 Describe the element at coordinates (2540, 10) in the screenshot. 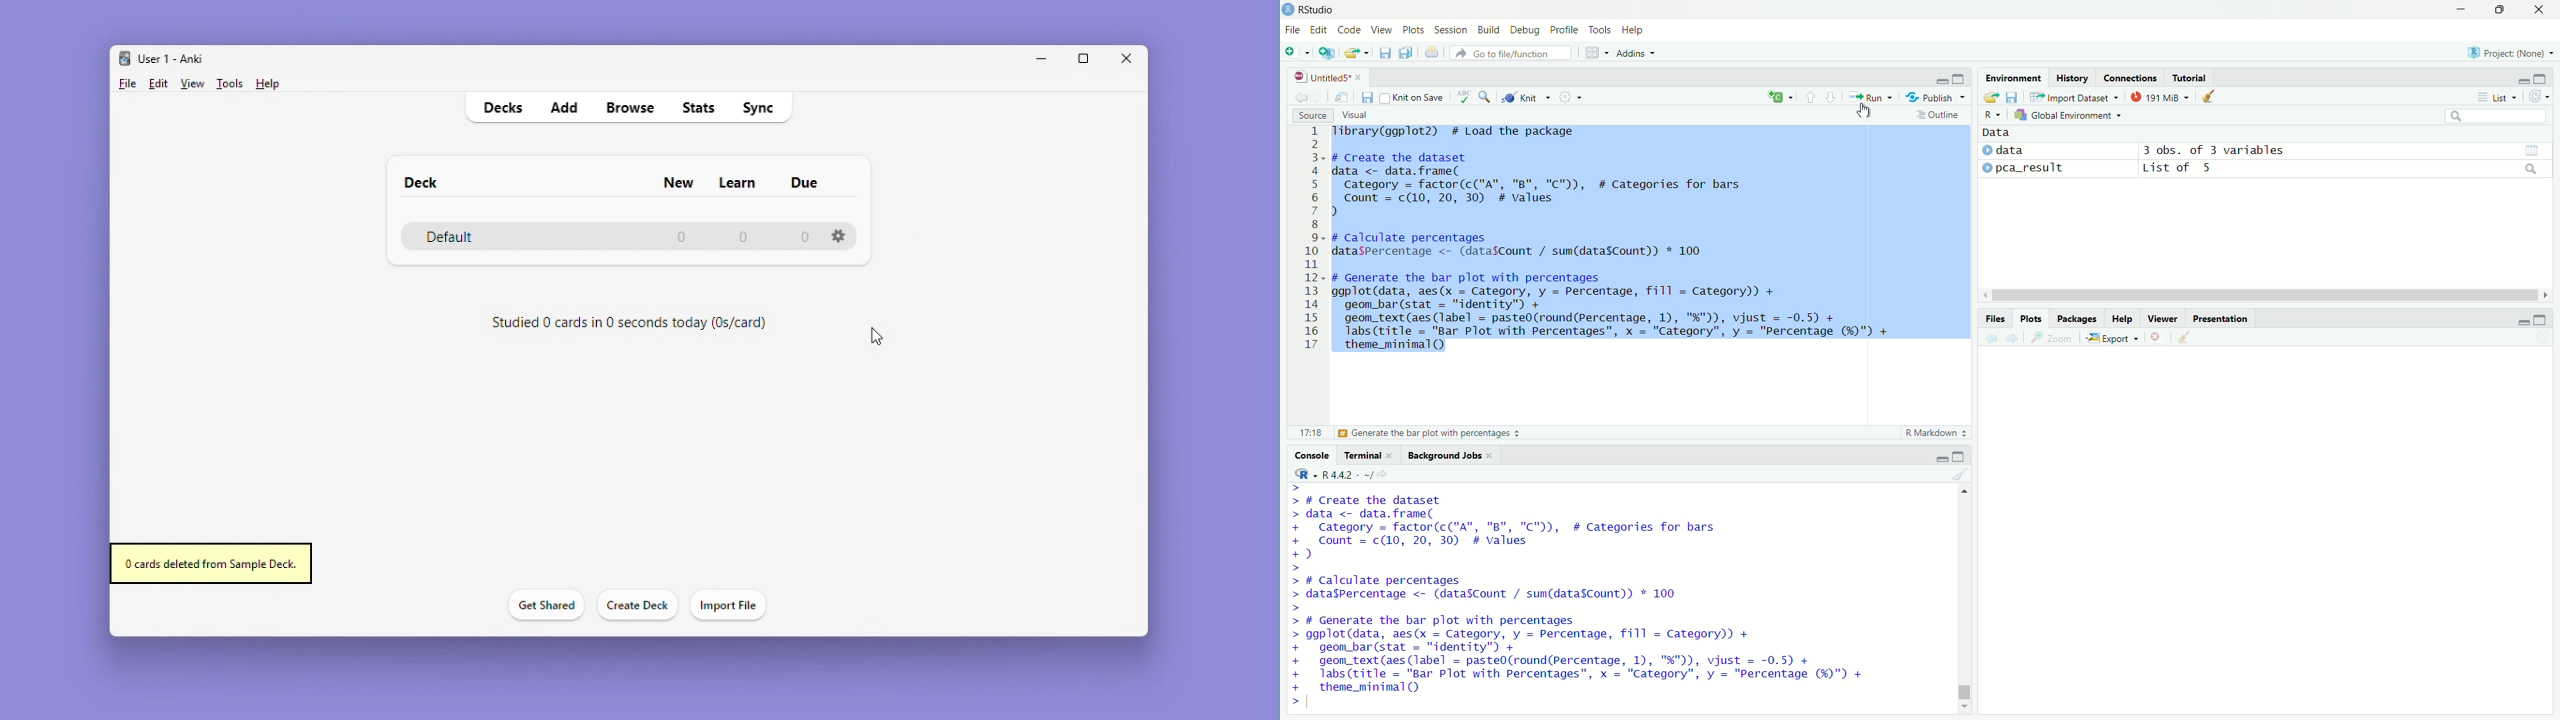

I see `close` at that location.